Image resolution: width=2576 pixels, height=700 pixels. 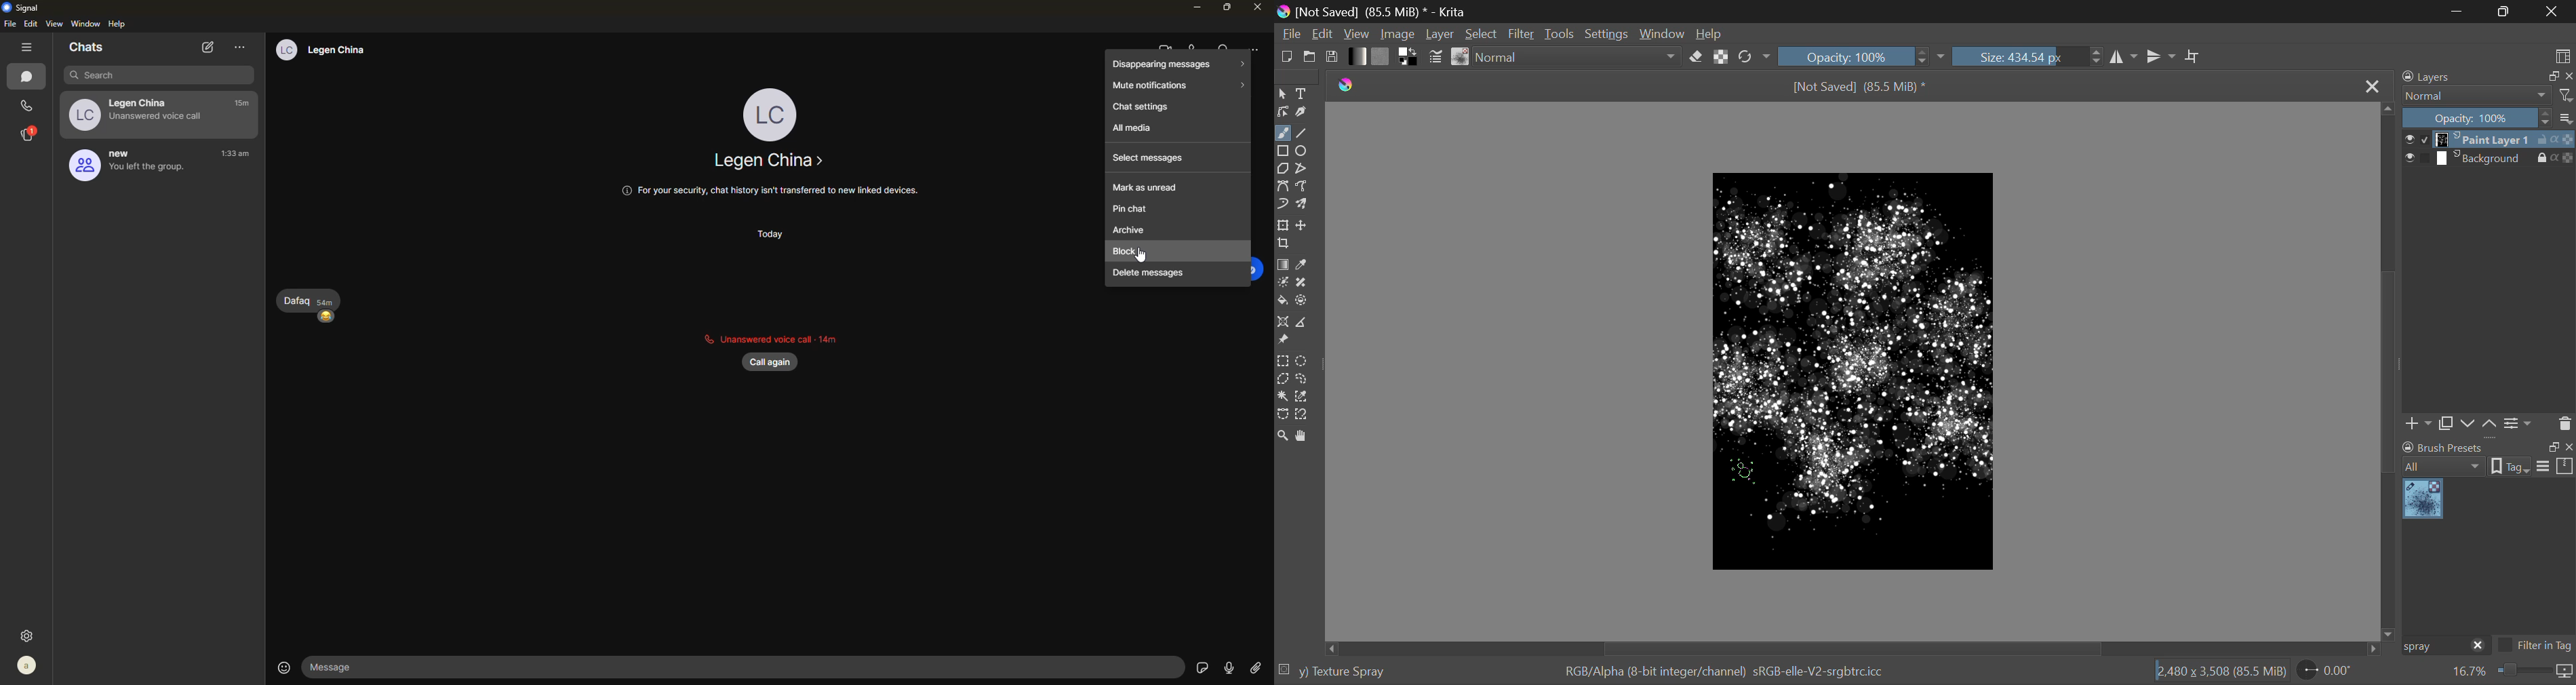 What do you see at coordinates (56, 24) in the screenshot?
I see `view` at bounding box center [56, 24].